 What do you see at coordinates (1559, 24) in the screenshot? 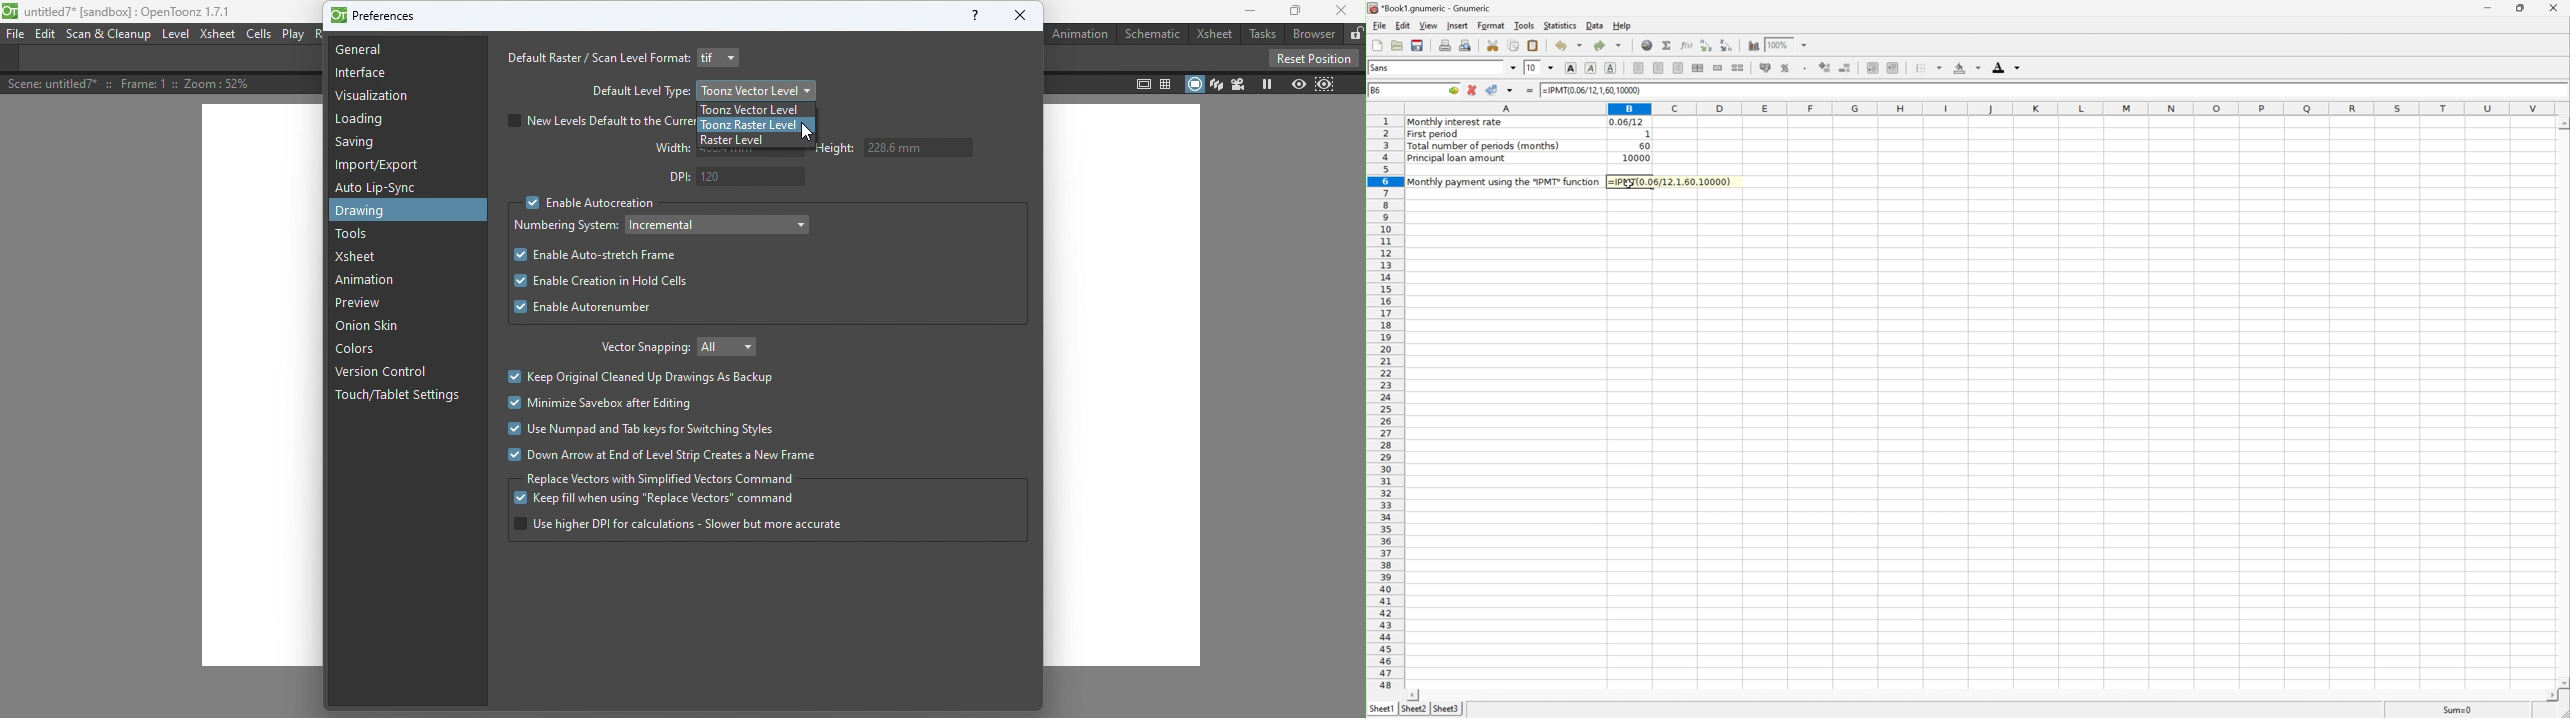
I see `Statistics` at bounding box center [1559, 24].